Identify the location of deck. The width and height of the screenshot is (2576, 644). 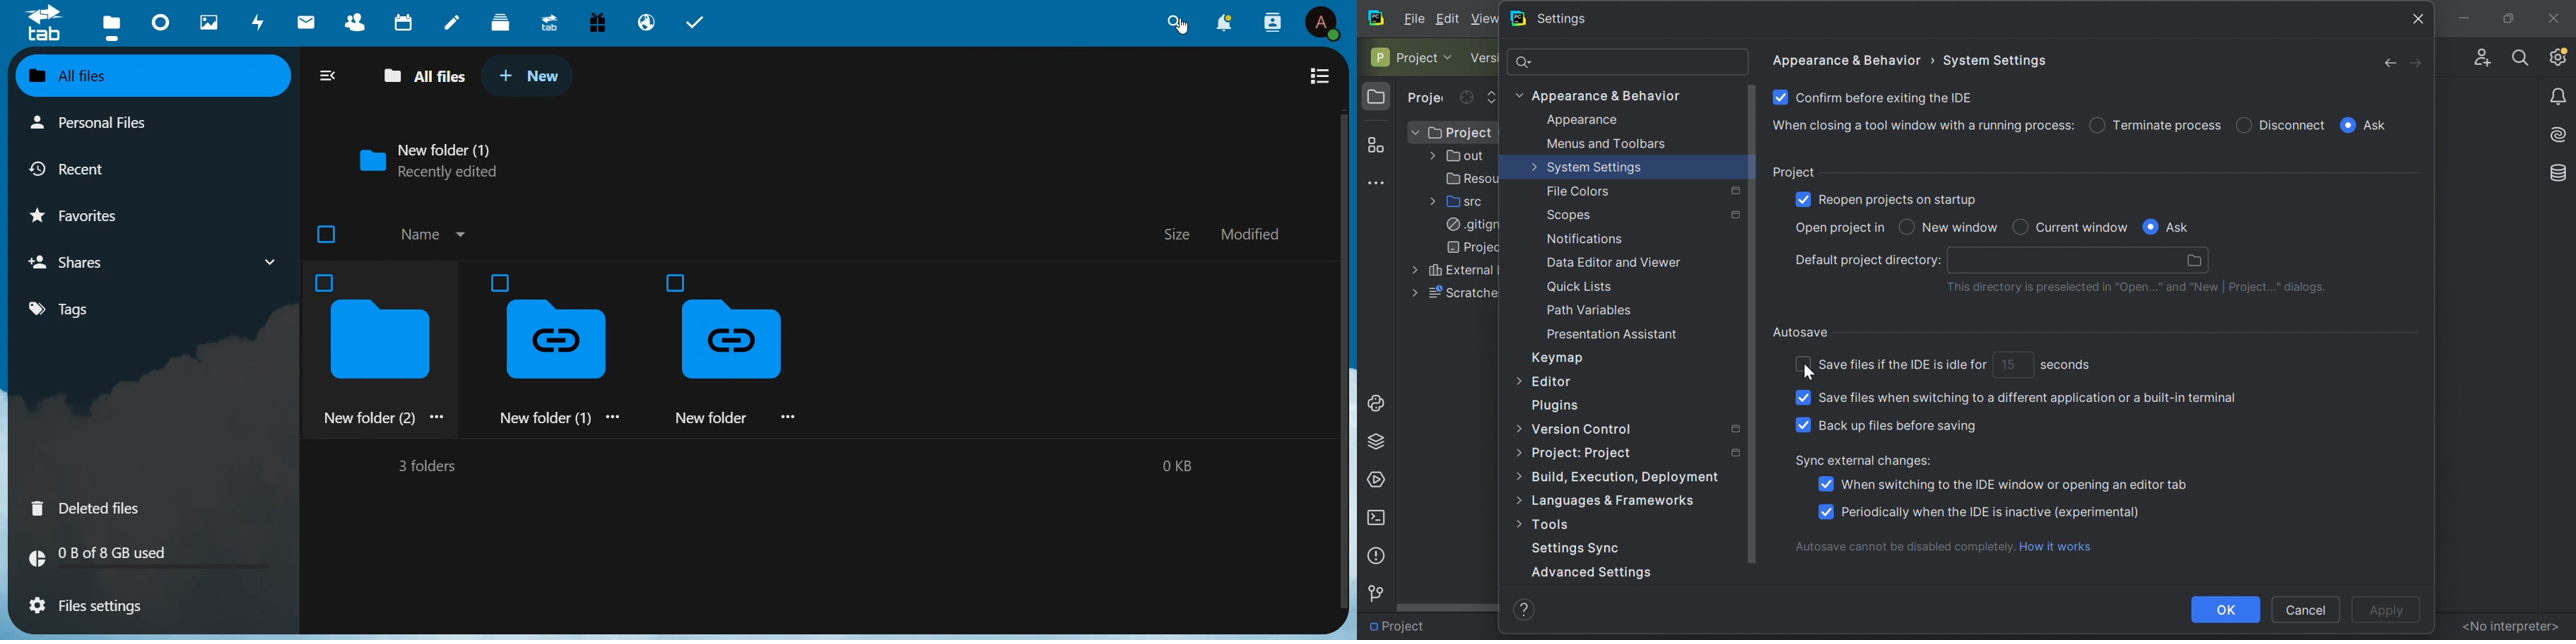
(500, 23).